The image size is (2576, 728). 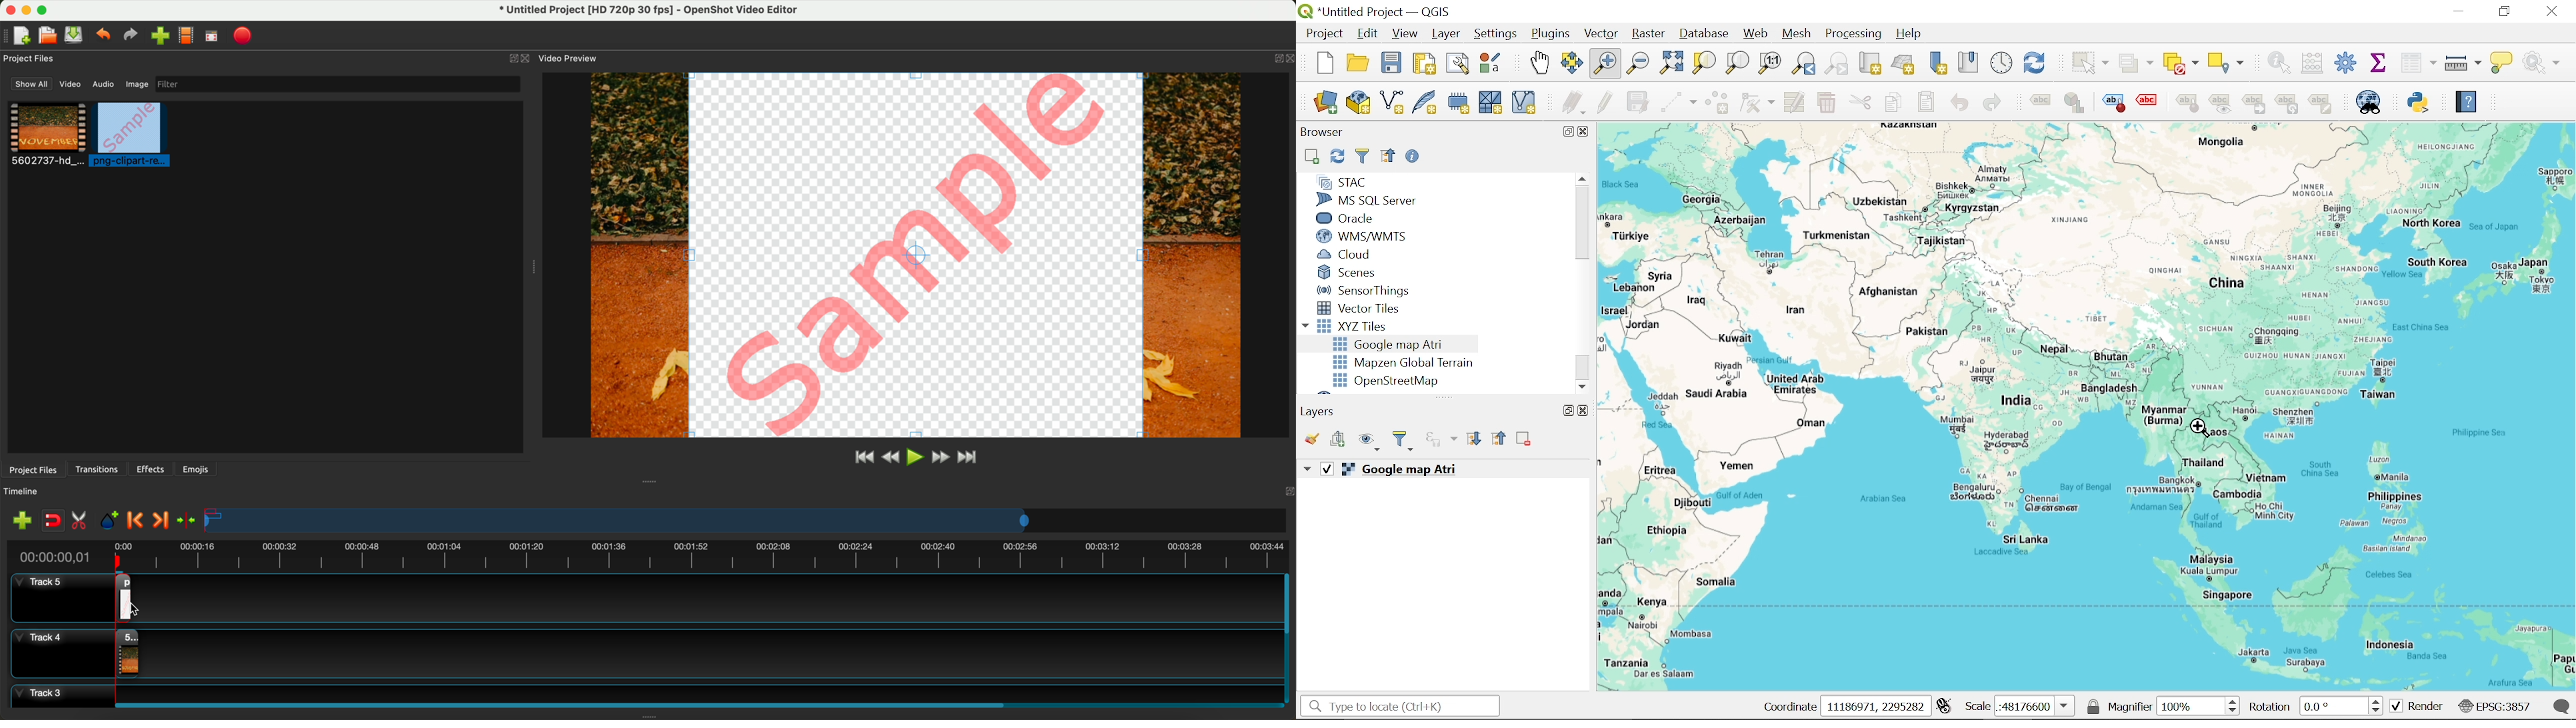 I want to click on maximize, so click(x=46, y=9).